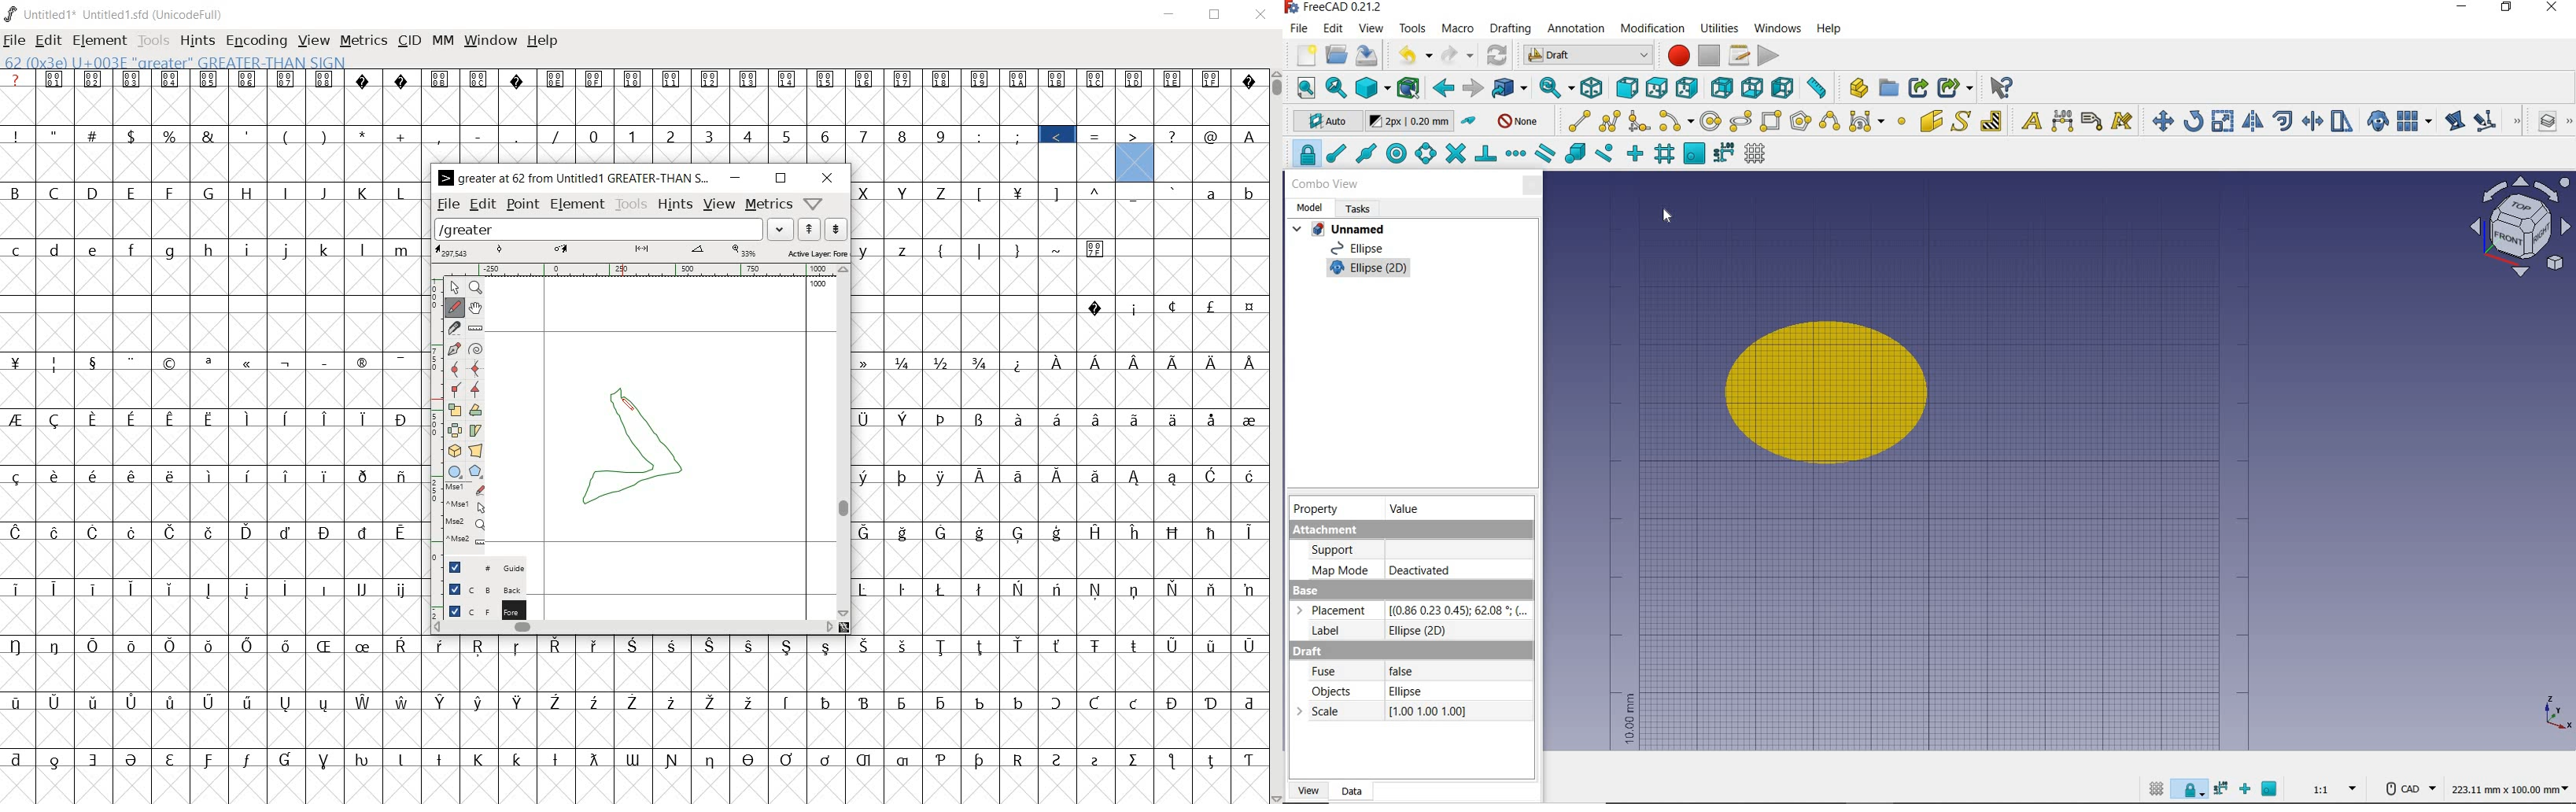 The image size is (2576, 812). Describe the element at coordinates (641, 252) in the screenshot. I see `active layer: foreground` at that location.